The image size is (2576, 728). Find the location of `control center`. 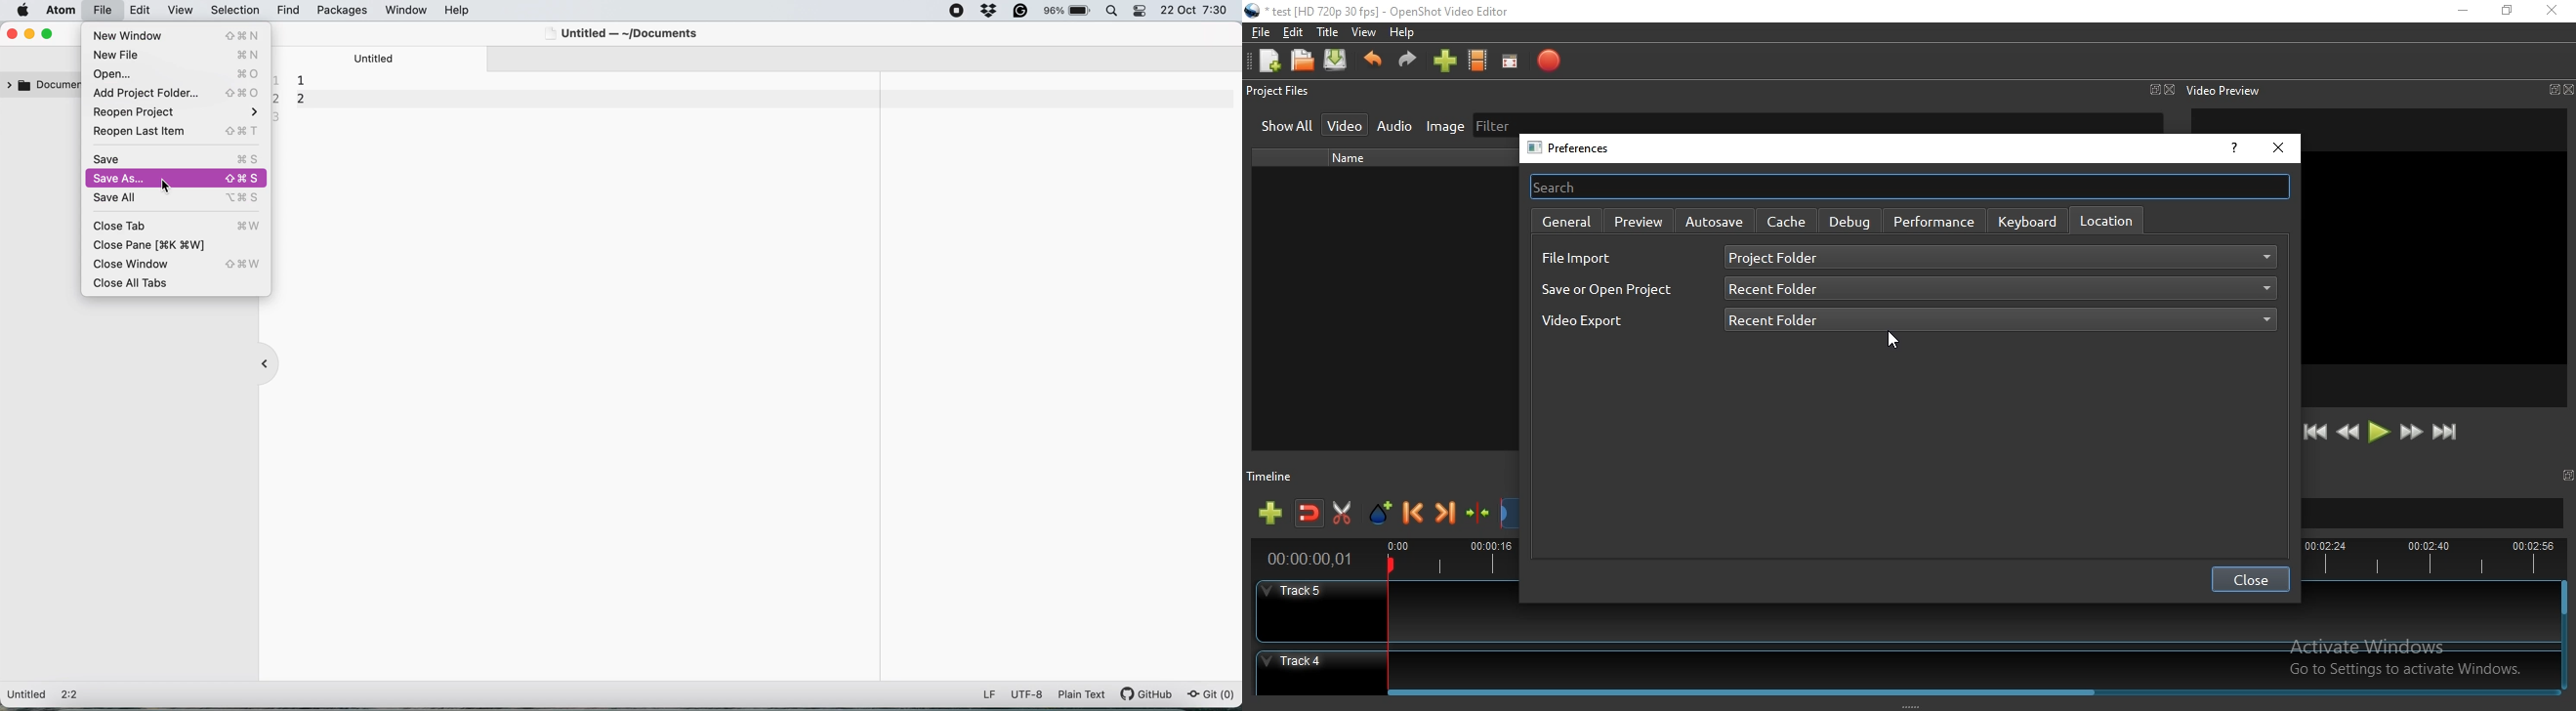

control center is located at coordinates (1142, 11).